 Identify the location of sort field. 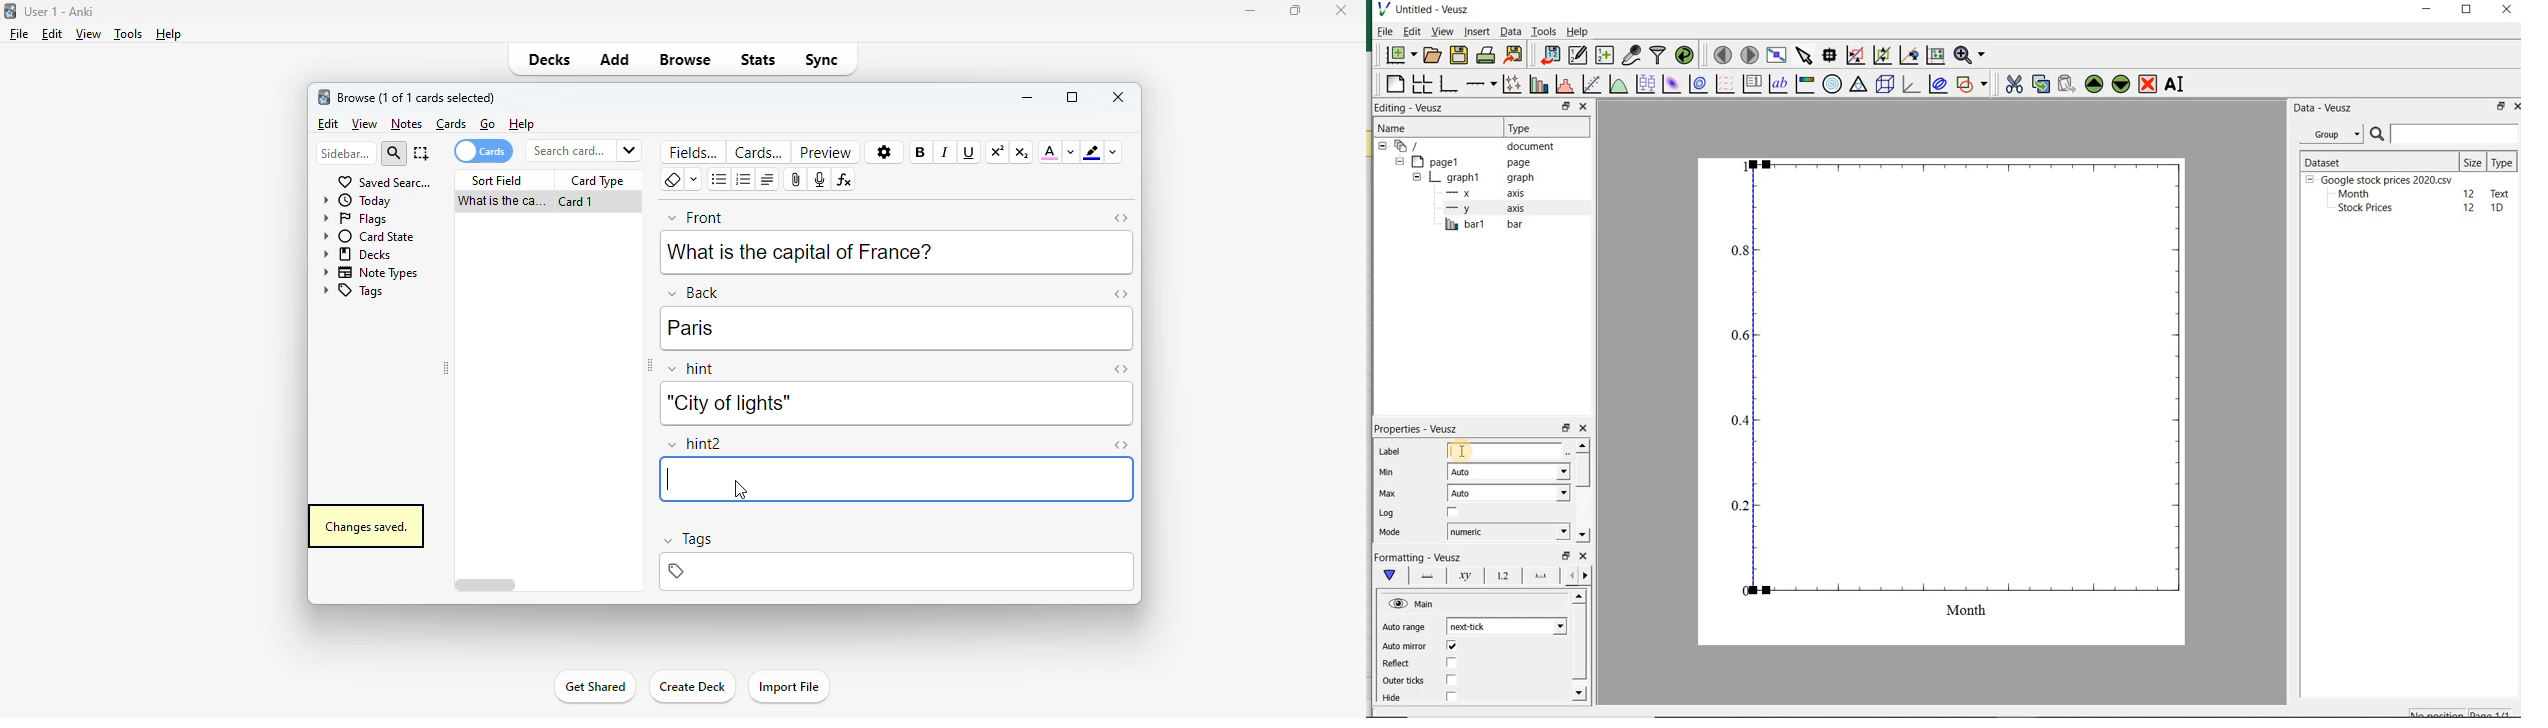
(497, 181).